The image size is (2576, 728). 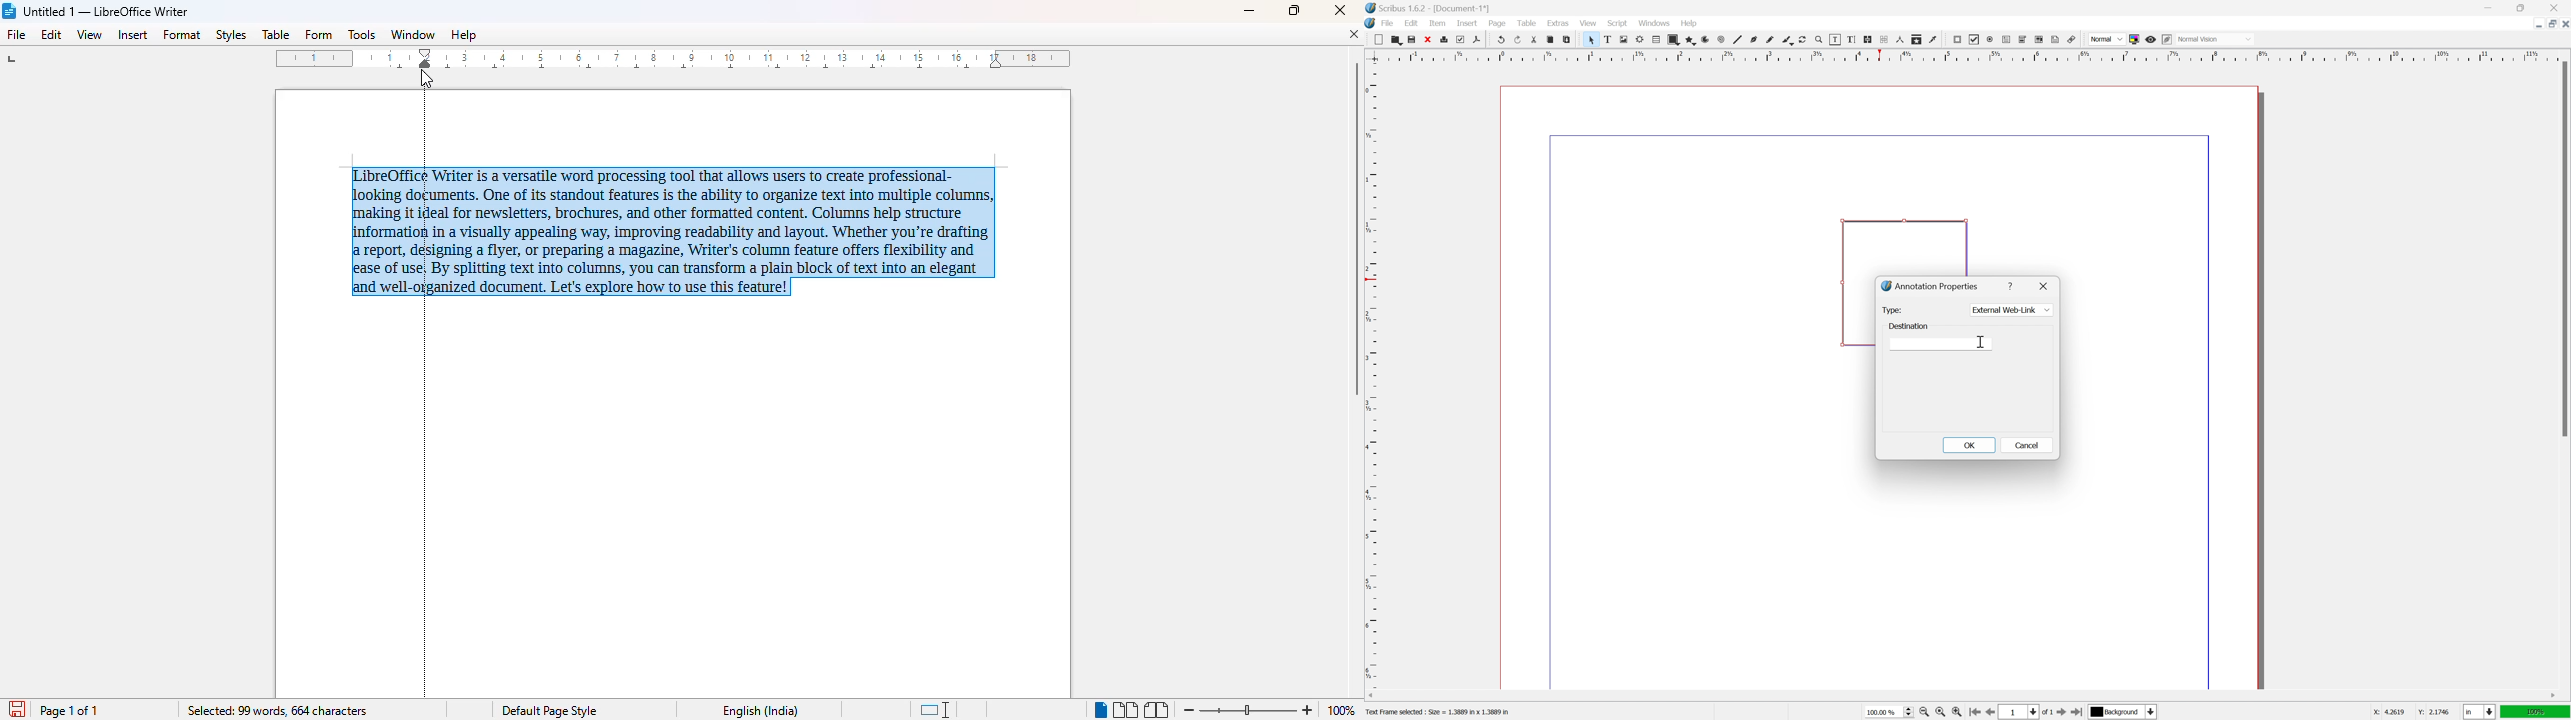 I want to click on 100%, so click(x=2536, y=712).